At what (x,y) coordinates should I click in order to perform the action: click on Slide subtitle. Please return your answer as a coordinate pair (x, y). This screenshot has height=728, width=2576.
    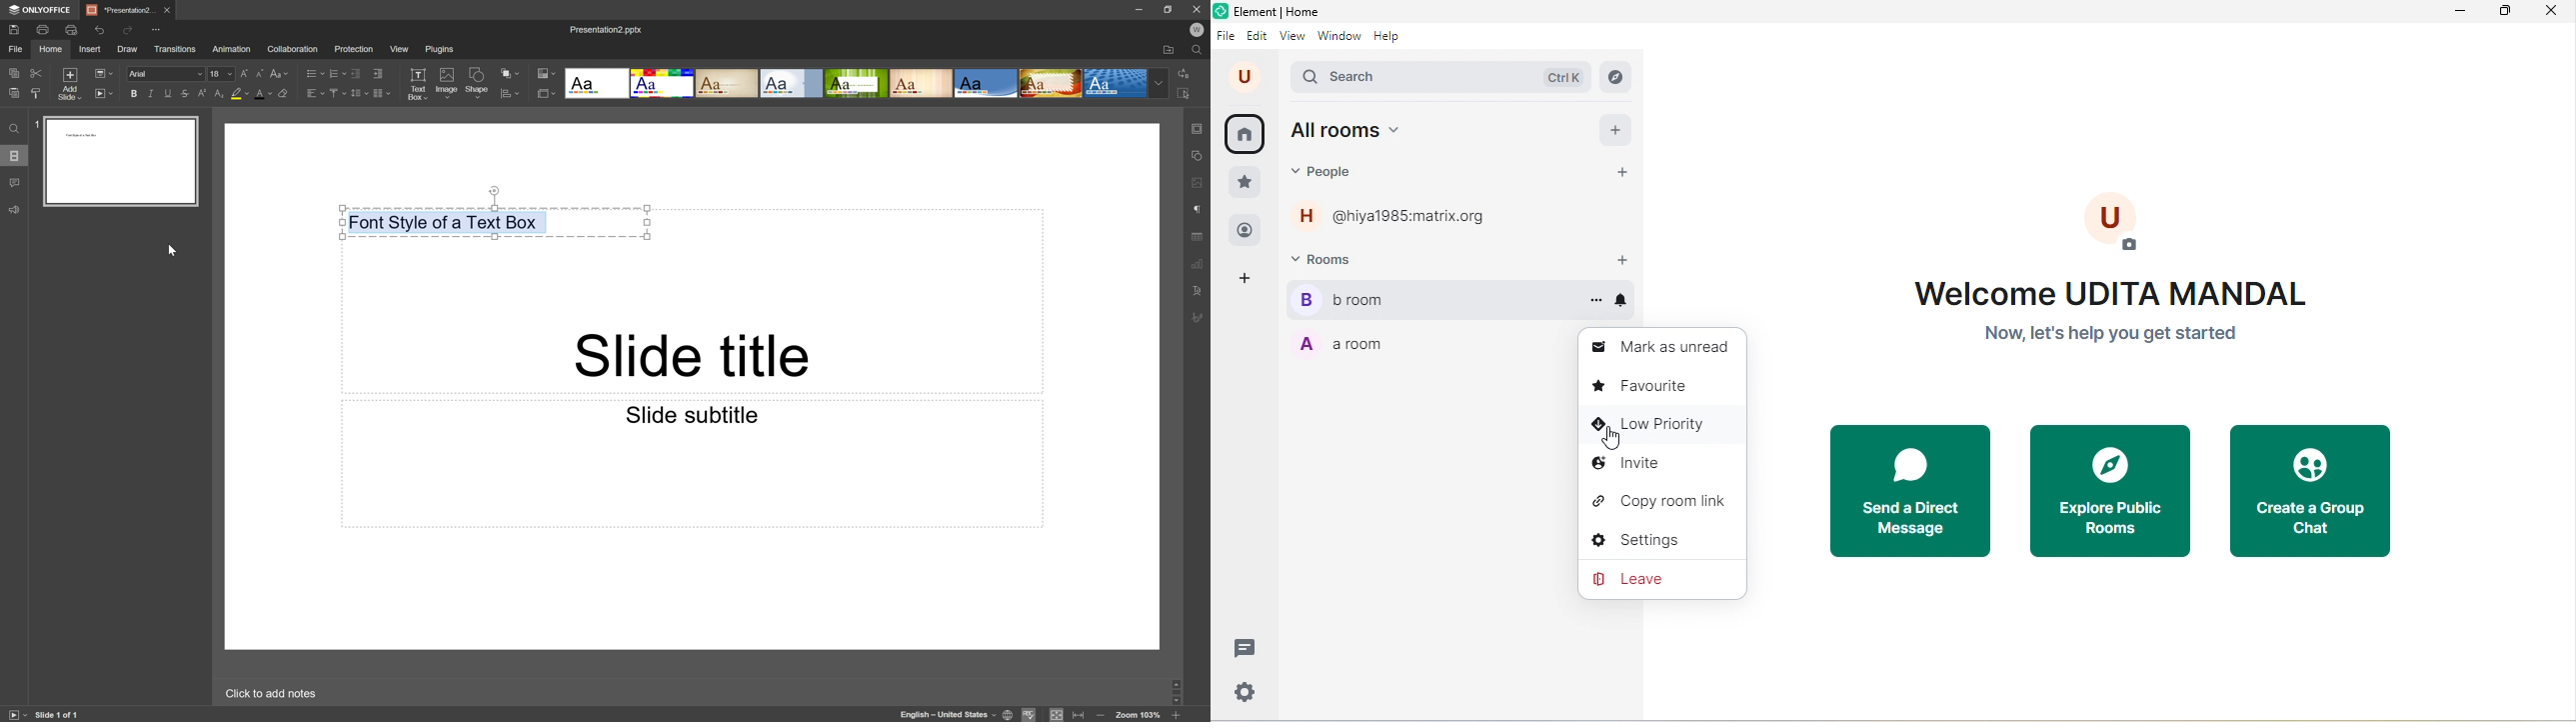
    Looking at the image, I should click on (690, 414).